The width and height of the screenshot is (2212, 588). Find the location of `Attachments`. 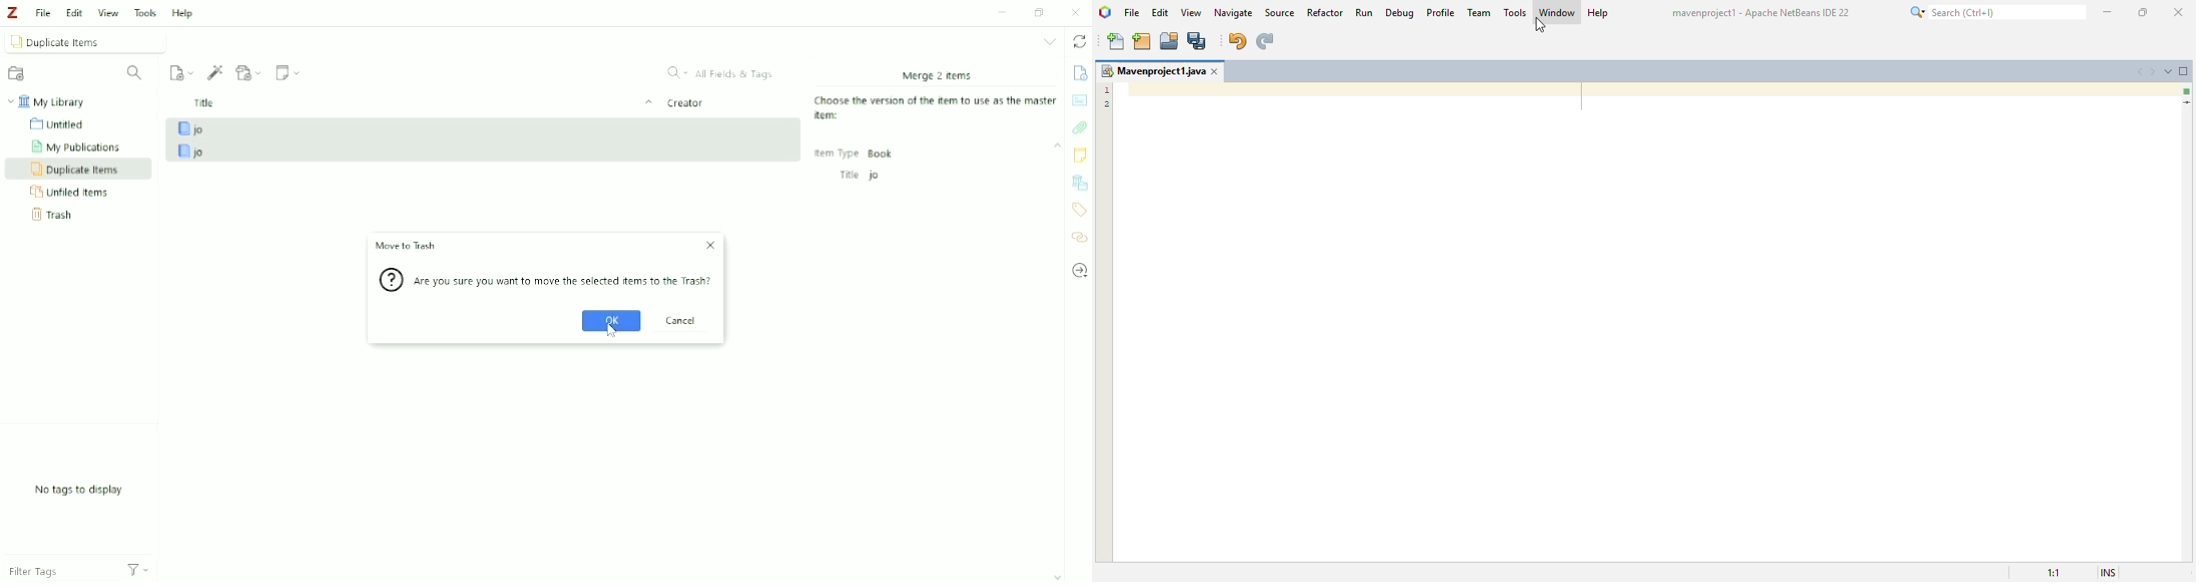

Attachments is located at coordinates (1079, 127).